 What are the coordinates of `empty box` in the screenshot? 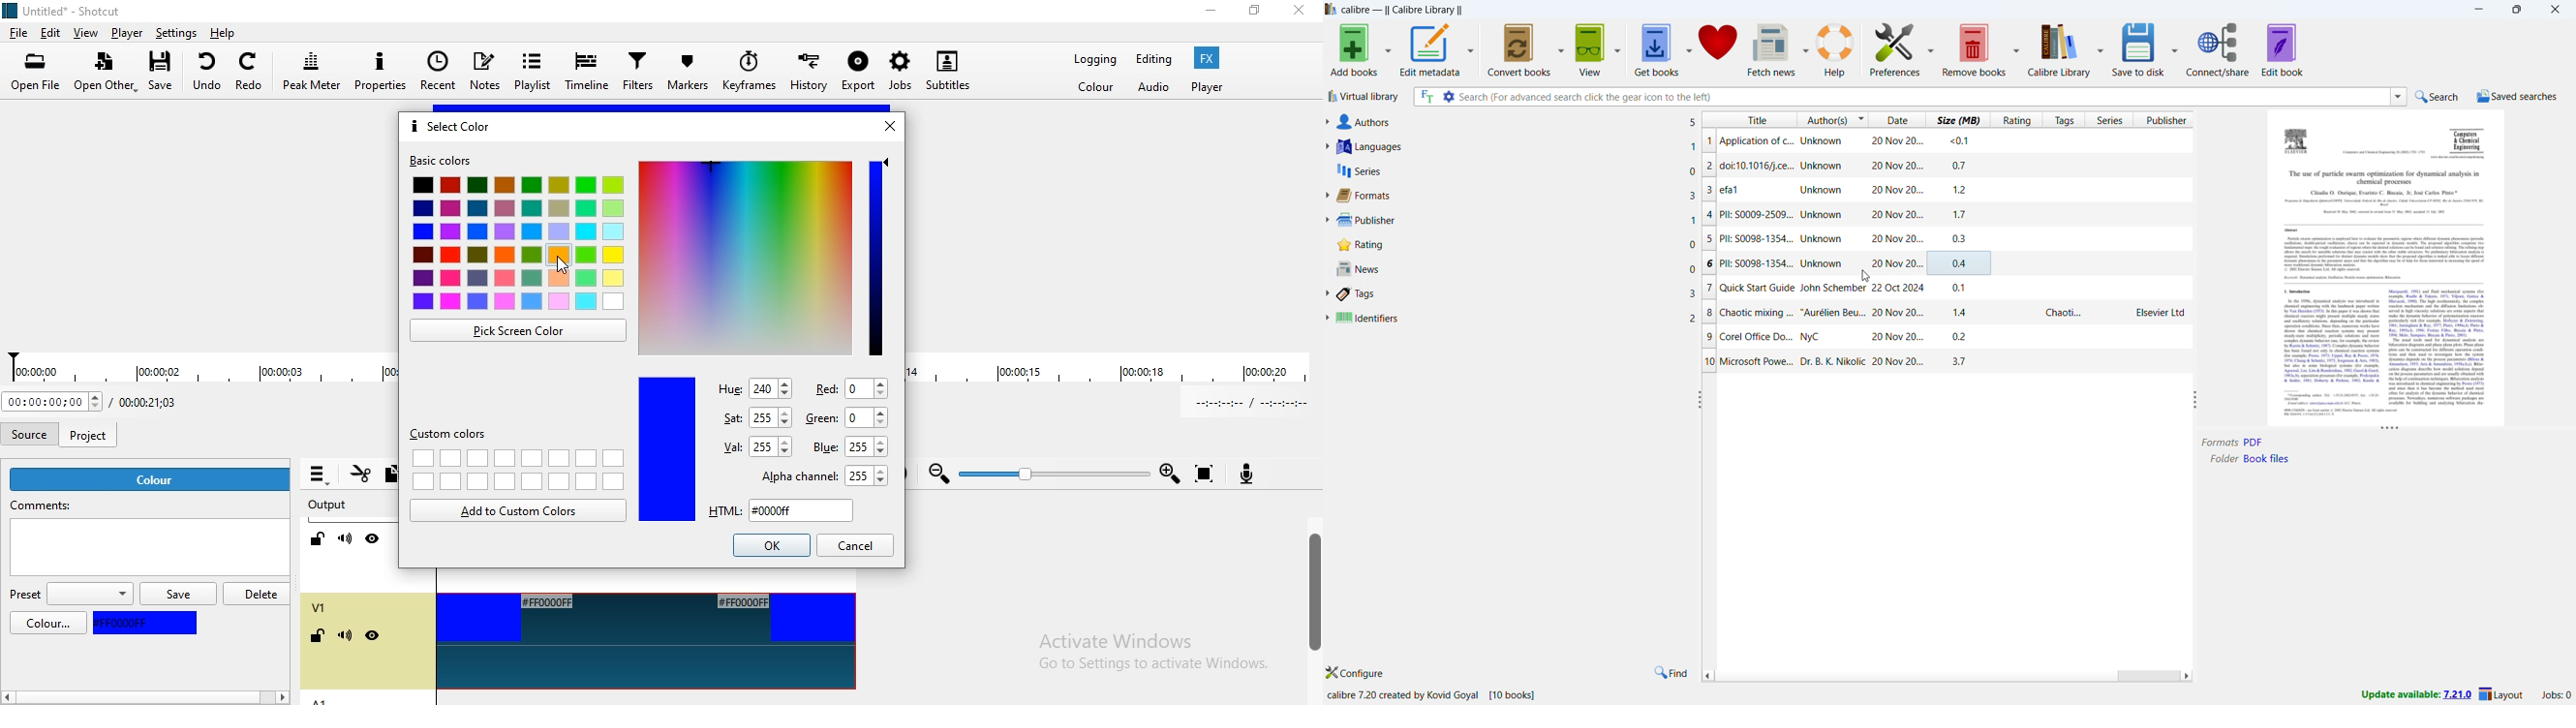 It's located at (148, 551).